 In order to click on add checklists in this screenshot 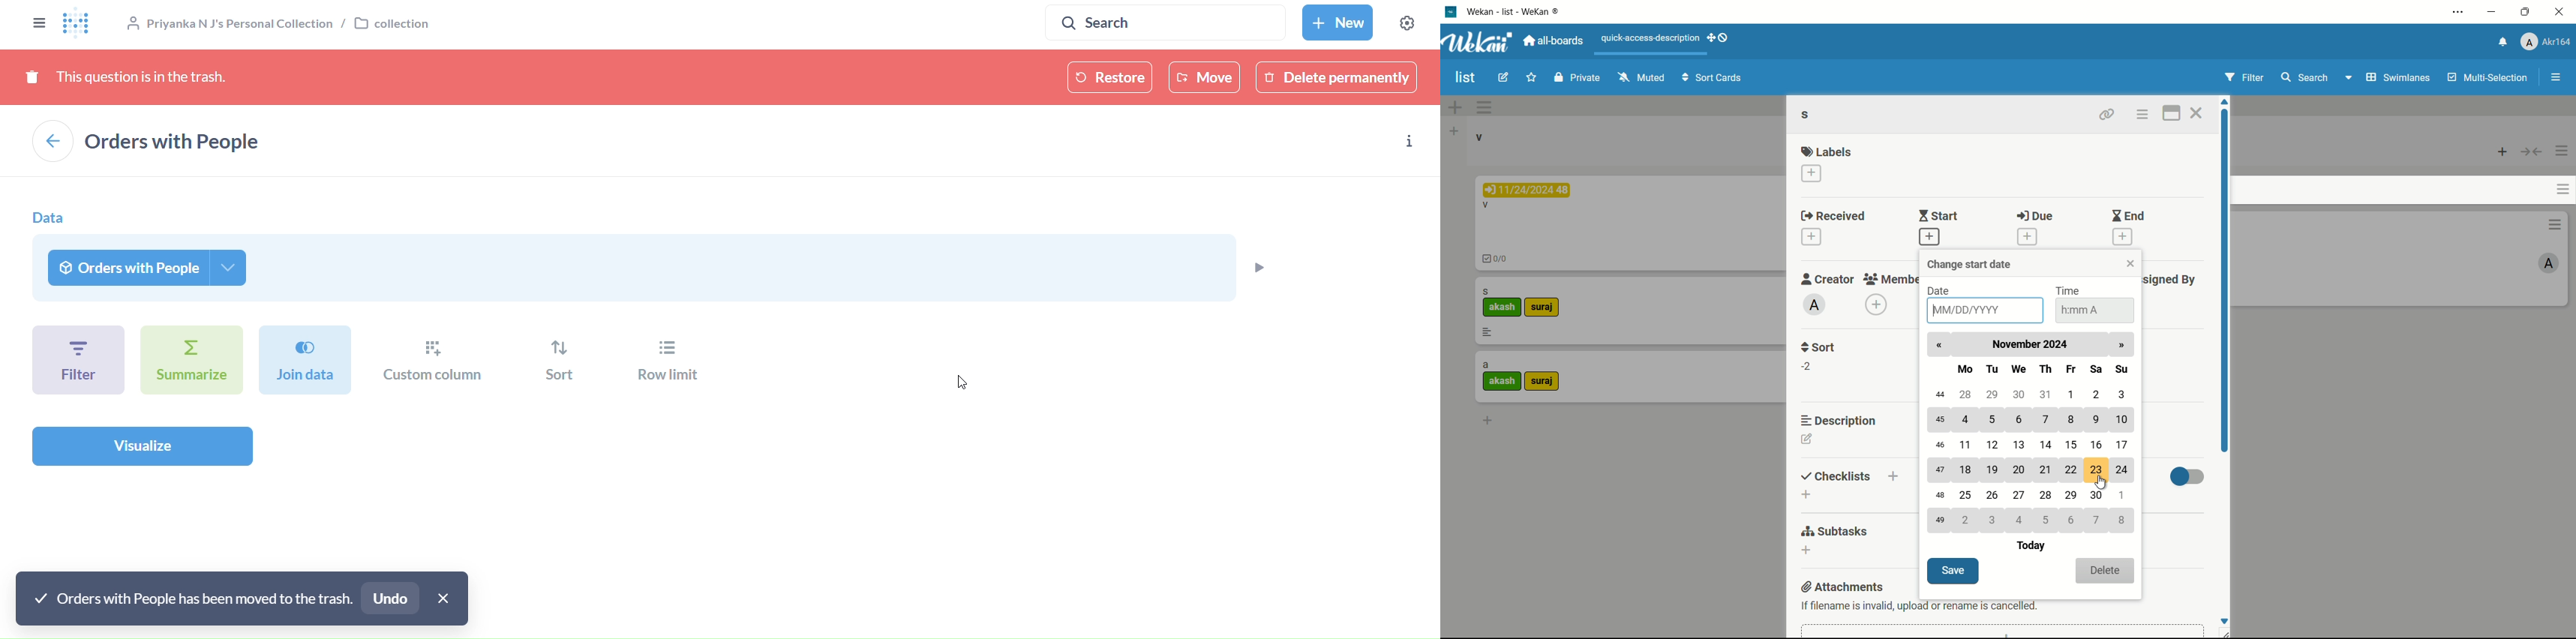, I will do `click(1894, 476)`.